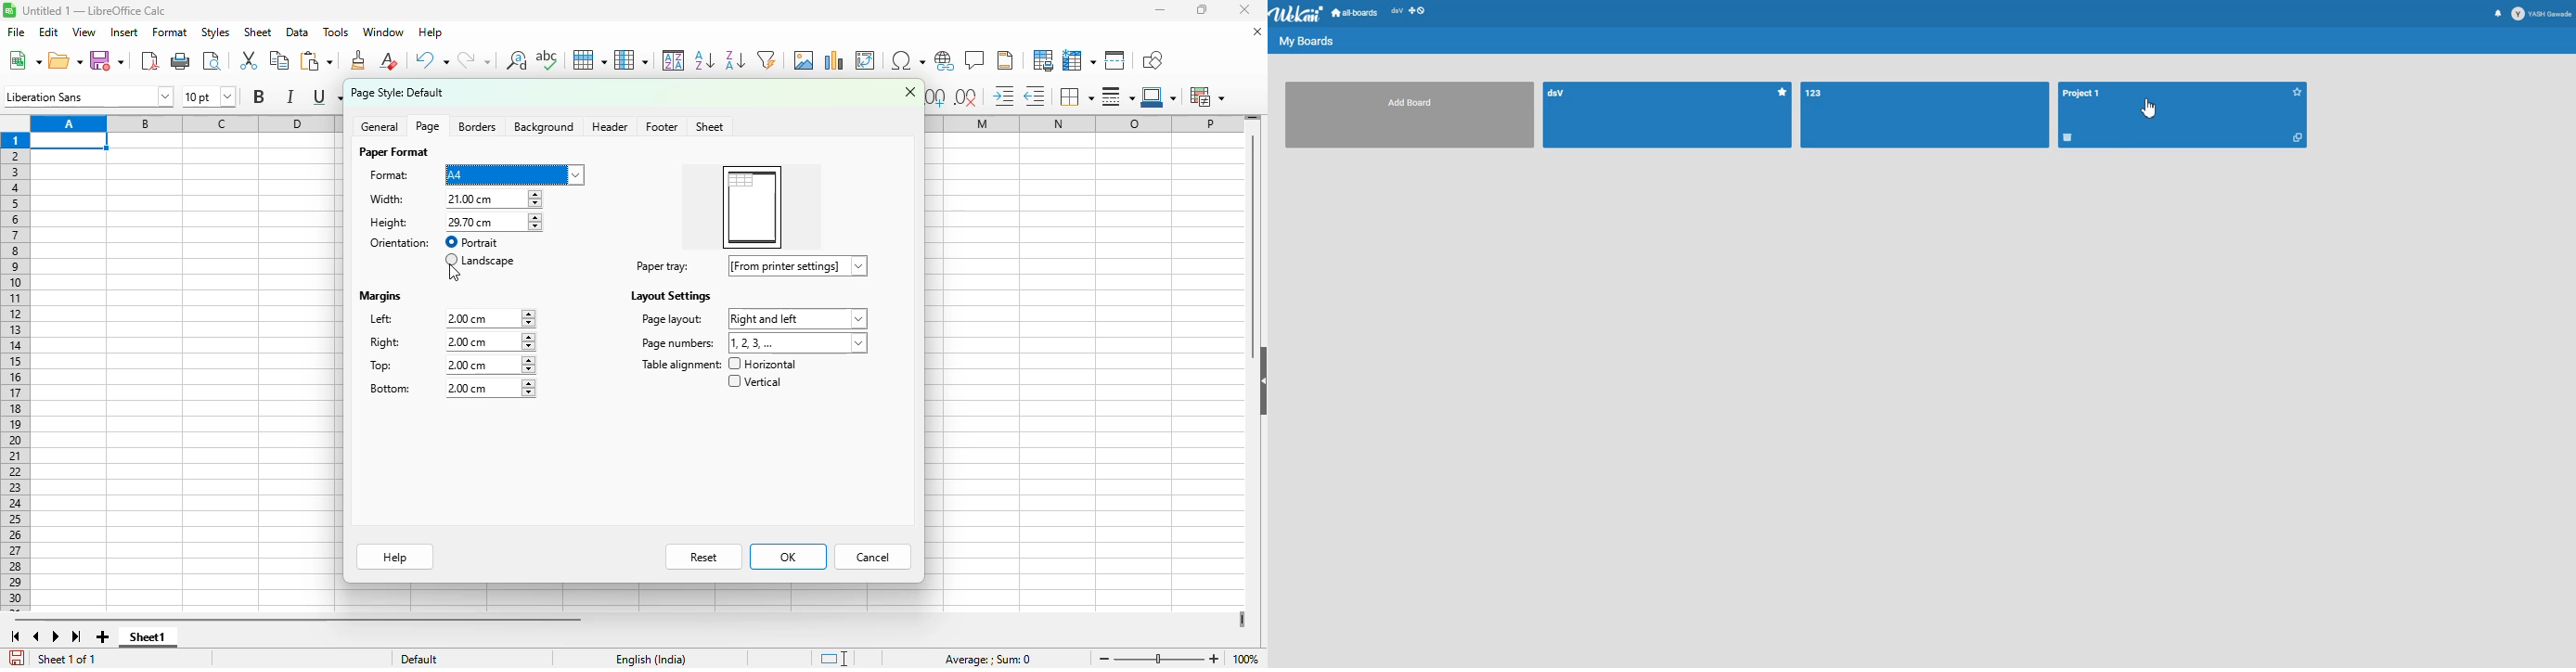 The height and width of the screenshot is (672, 2576). I want to click on Add Board, so click(1415, 104).